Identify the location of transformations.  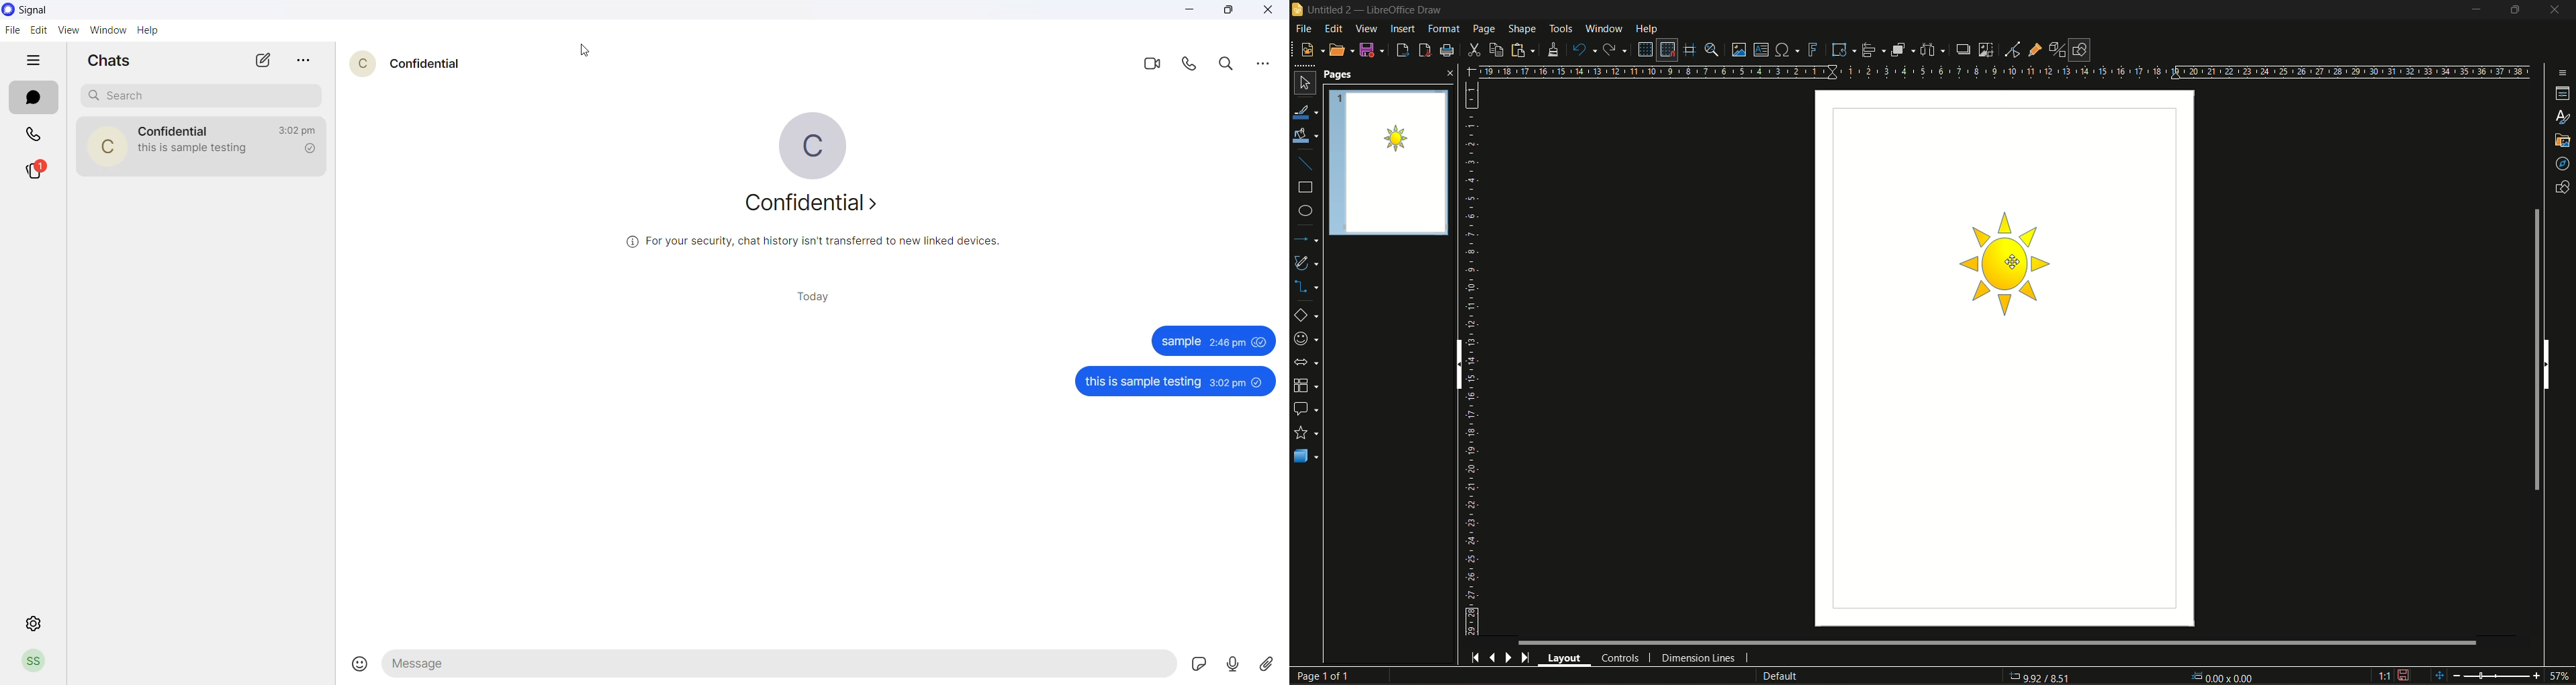
(1841, 50).